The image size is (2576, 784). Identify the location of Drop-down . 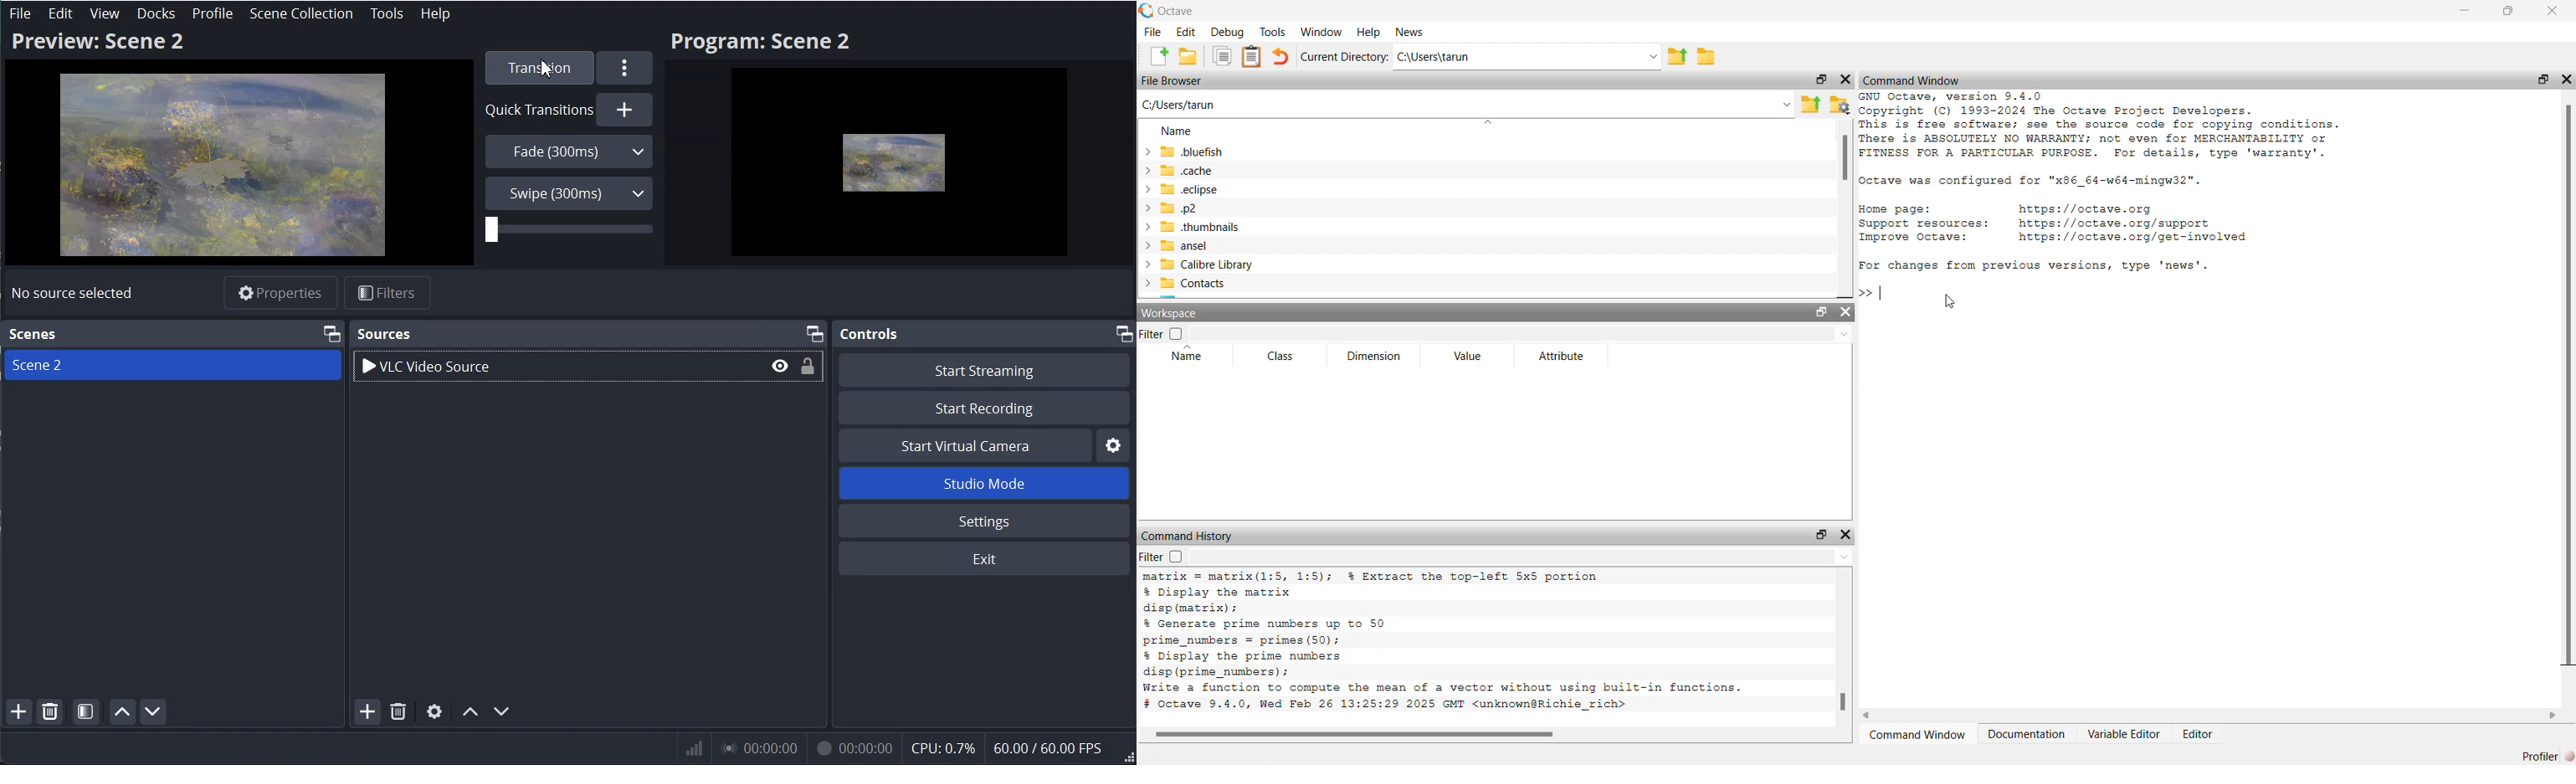
(1655, 57).